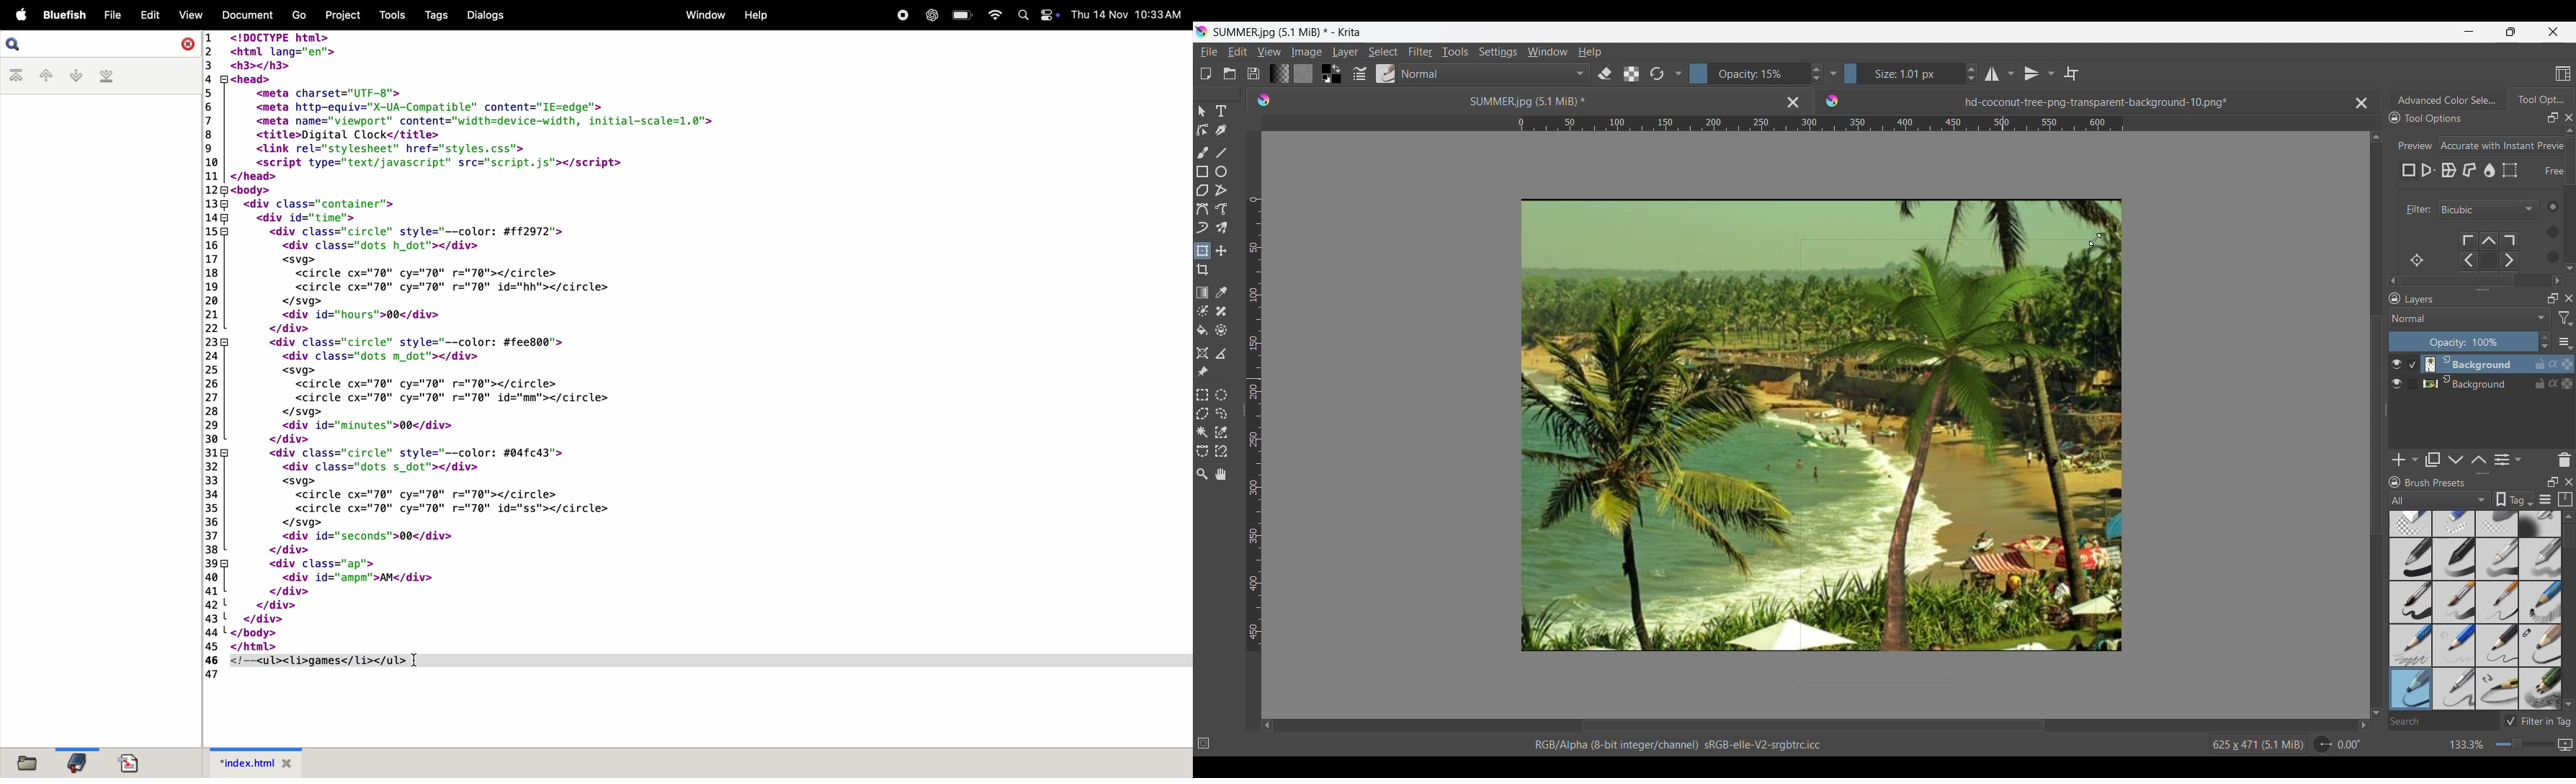 Image resolution: width=2576 pixels, height=784 pixels. Describe the element at coordinates (2498, 645) in the screenshot. I see `pencil 2` at that location.